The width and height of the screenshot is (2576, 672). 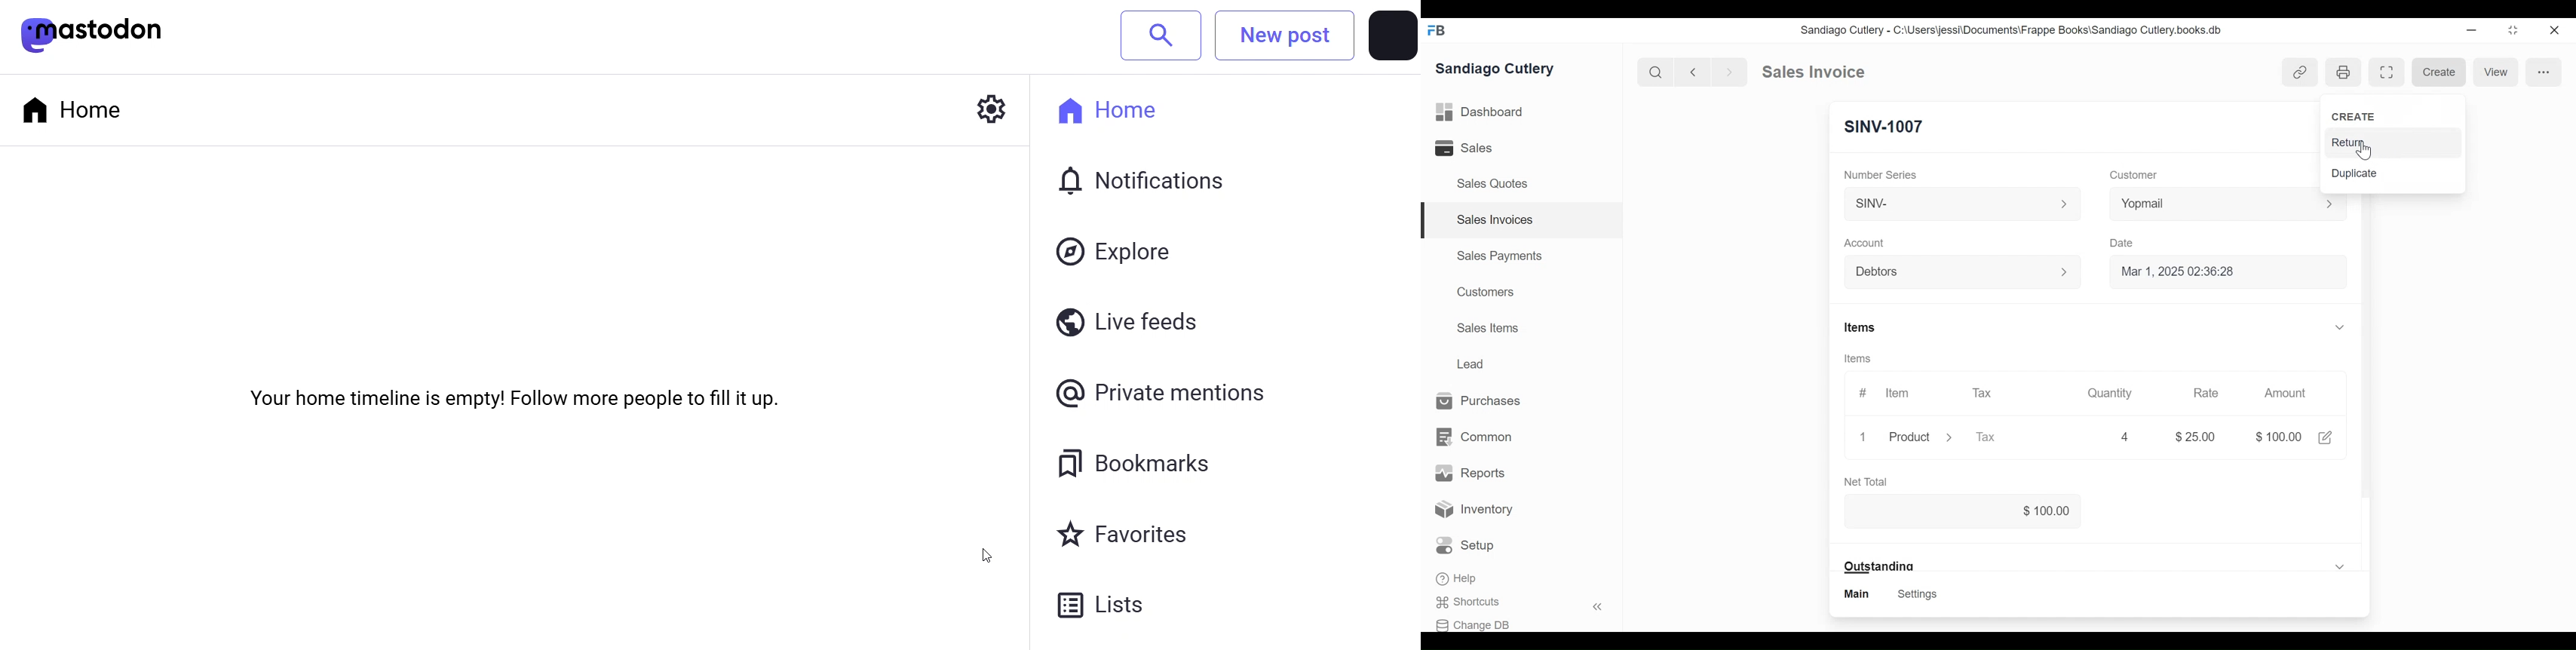 What do you see at coordinates (1487, 291) in the screenshot?
I see `Customers` at bounding box center [1487, 291].